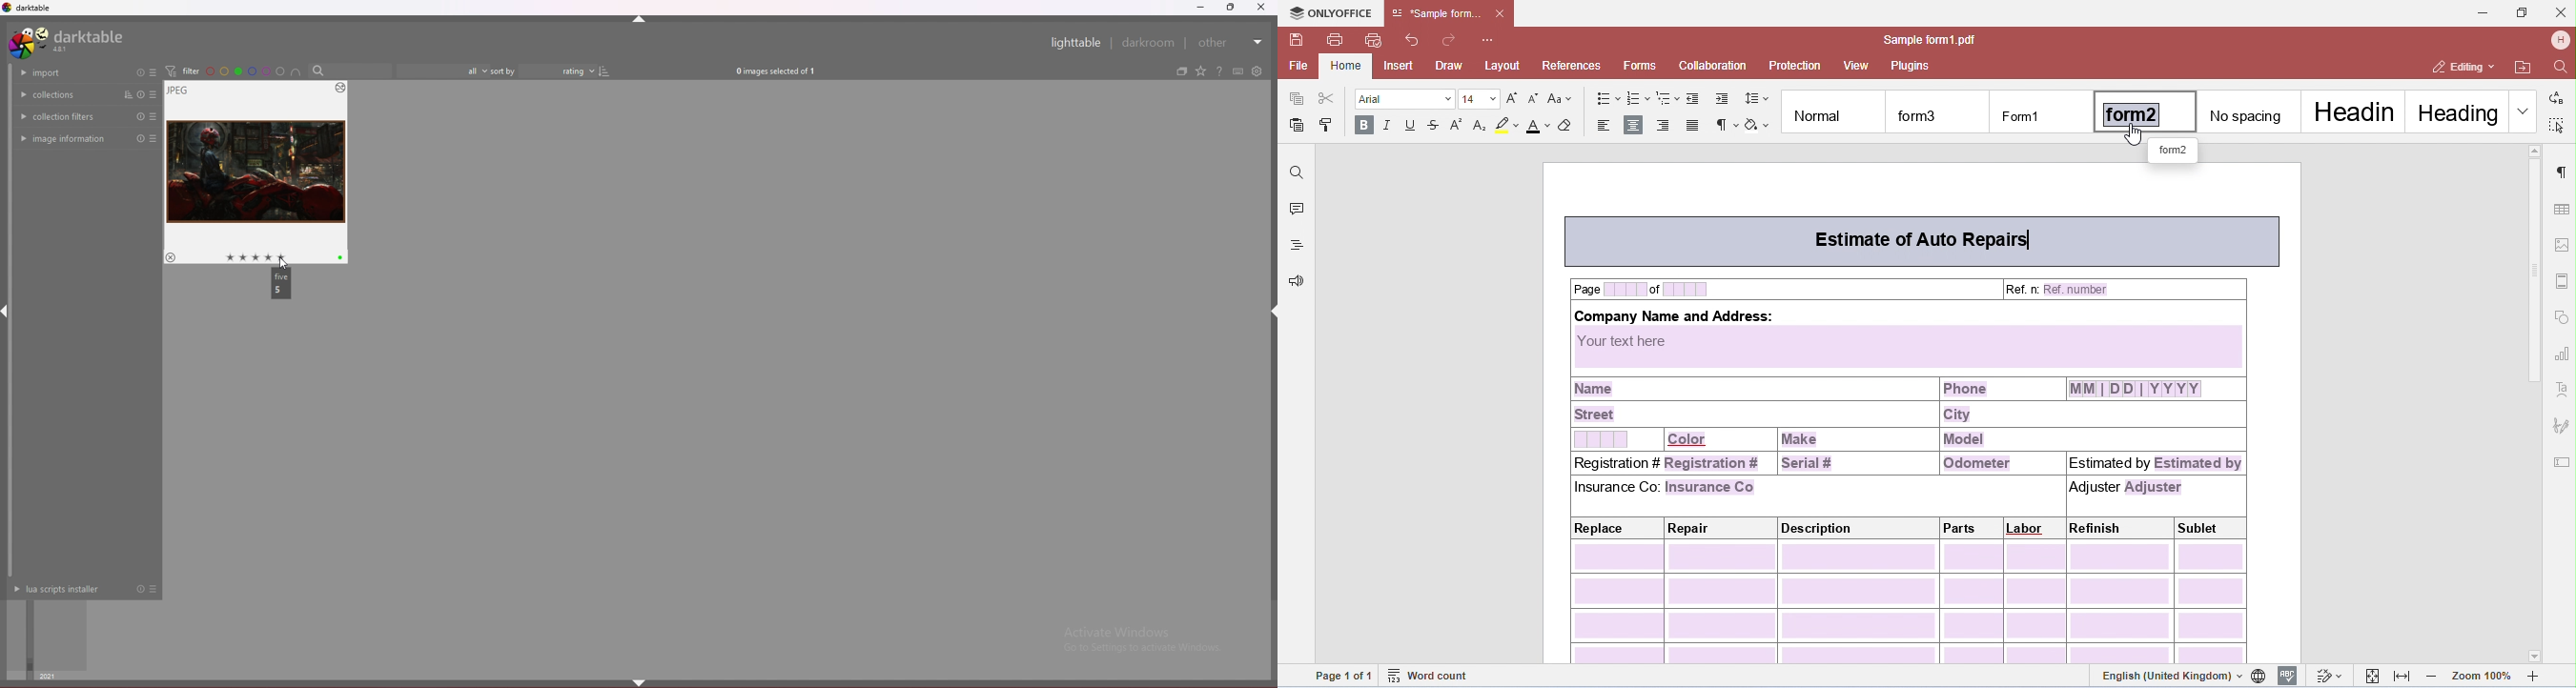 This screenshot has height=700, width=2576. Describe the element at coordinates (1233, 7) in the screenshot. I see `resize` at that location.